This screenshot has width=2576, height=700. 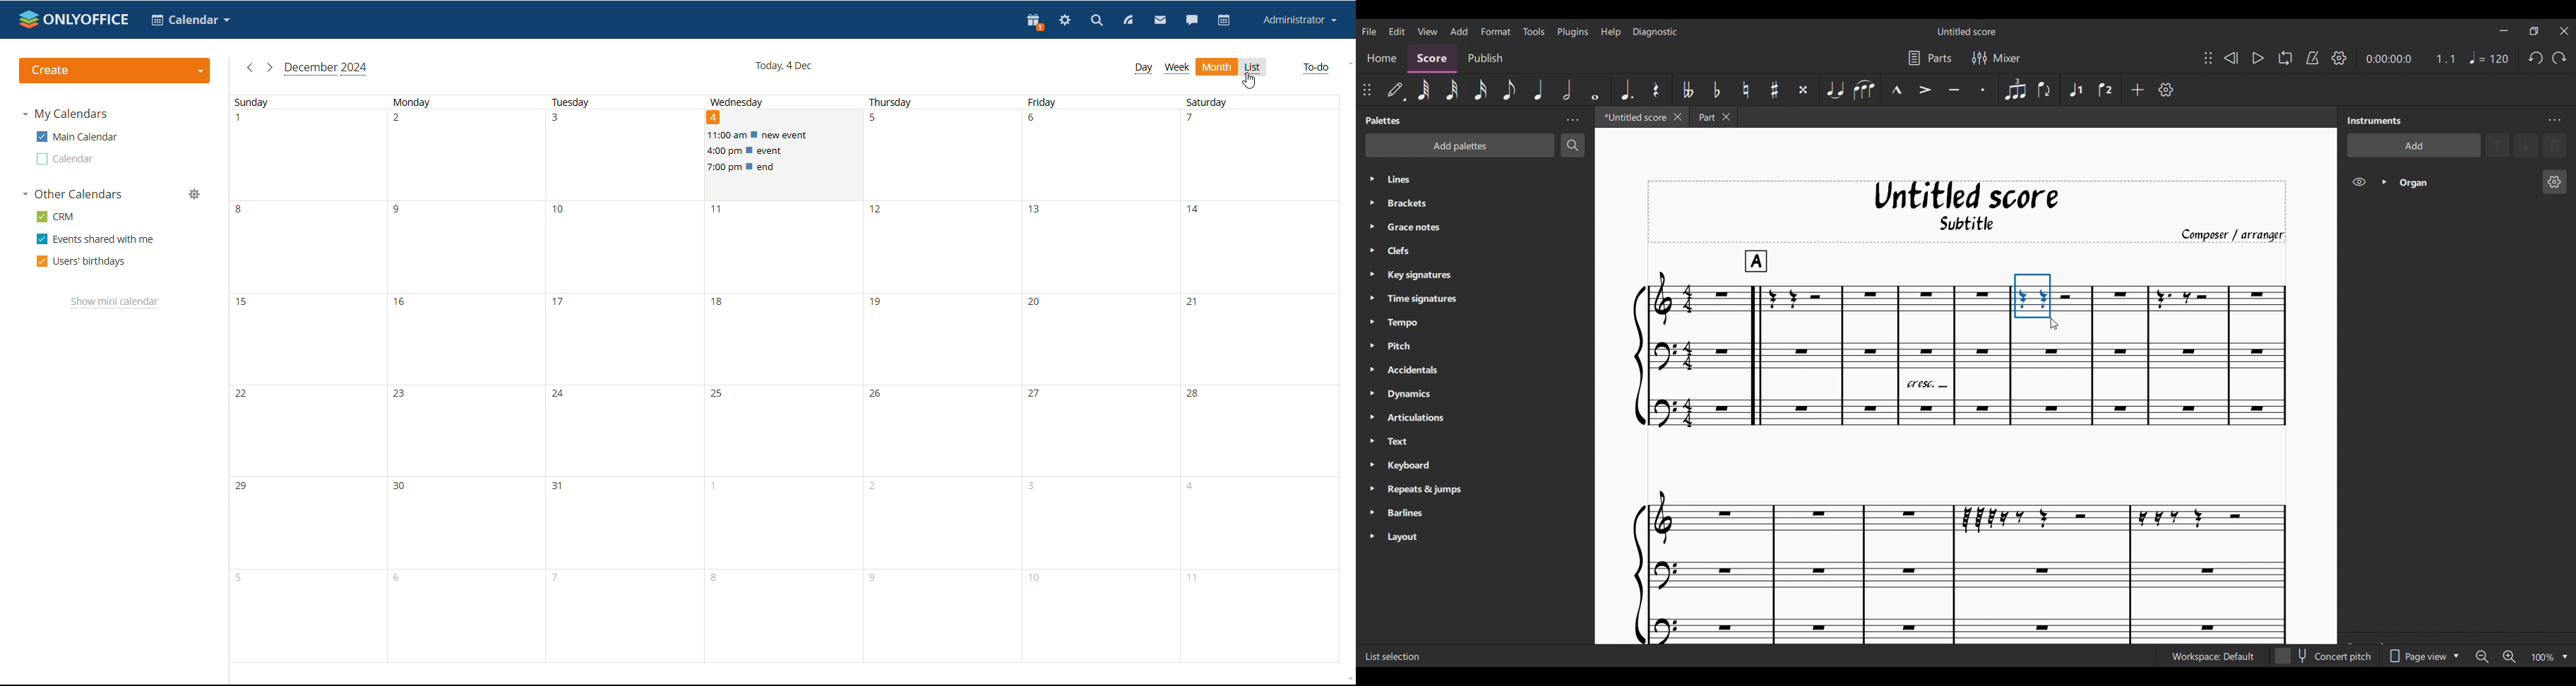 I want to click on Default, so click(x=1395, y=89).